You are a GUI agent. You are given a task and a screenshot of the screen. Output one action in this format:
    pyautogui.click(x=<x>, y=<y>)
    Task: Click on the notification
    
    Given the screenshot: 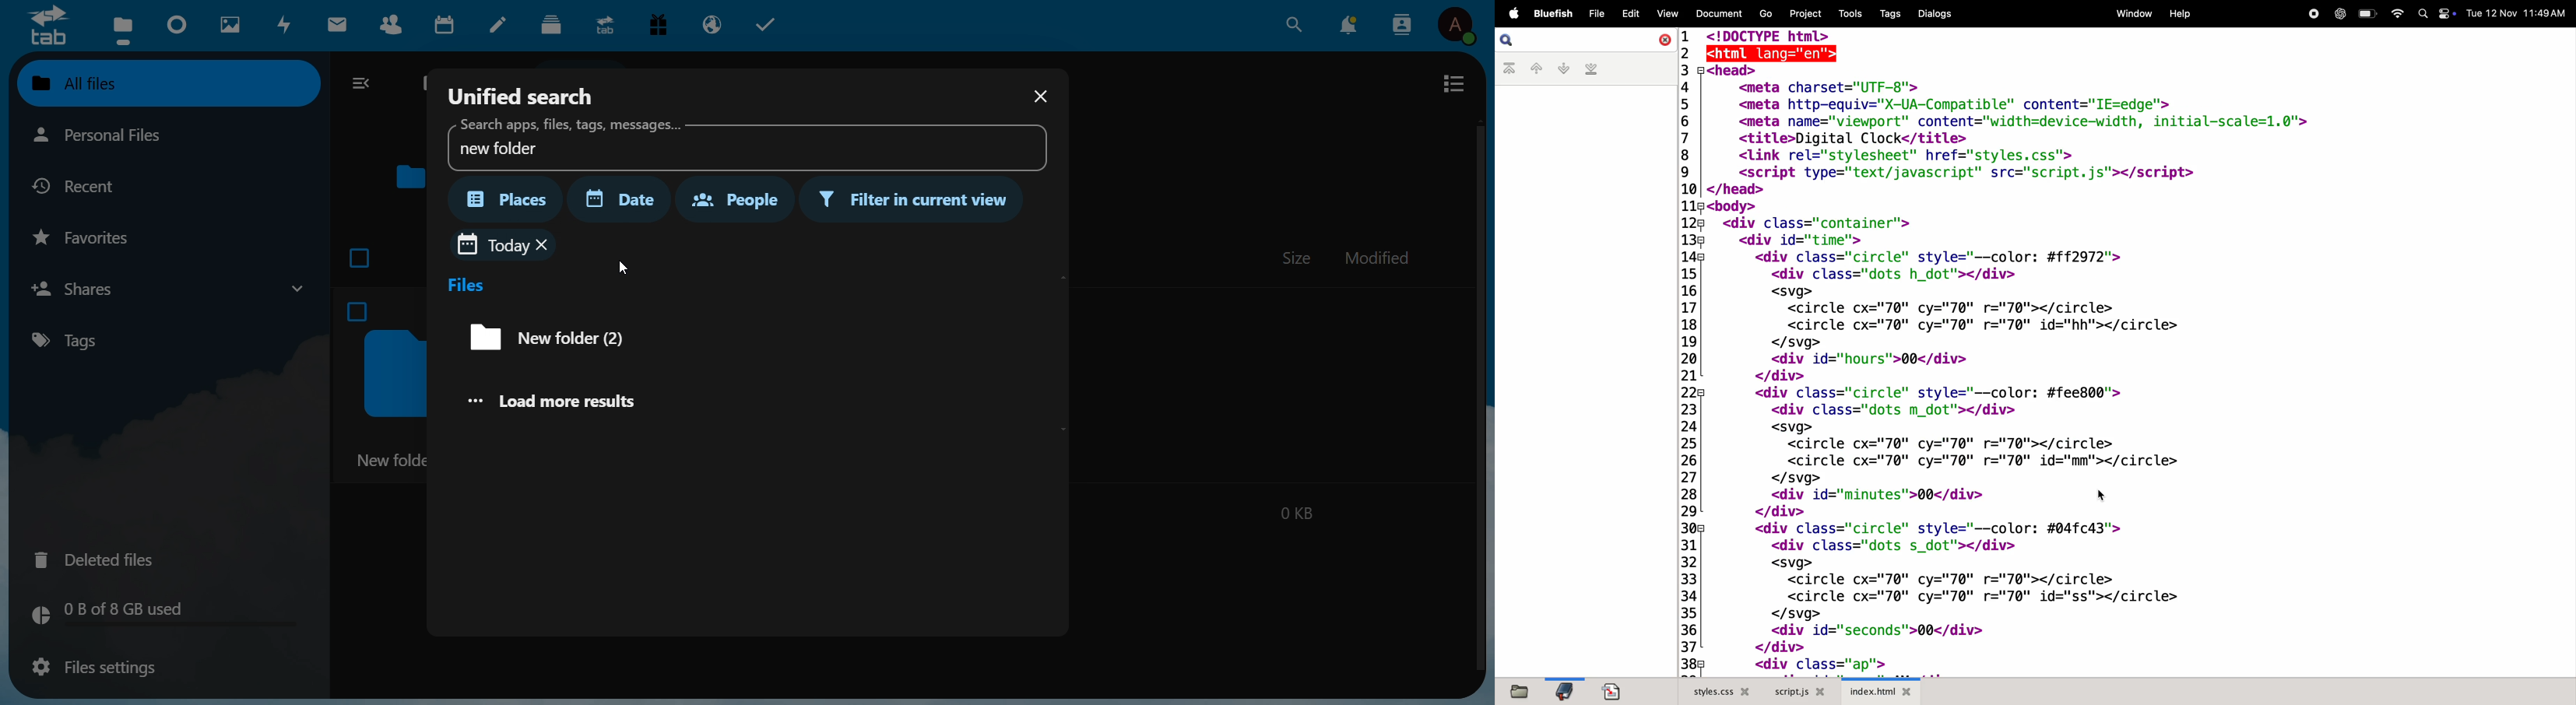 What is the action you would take?
    pyautogui.click(x=1351, y=23)
    